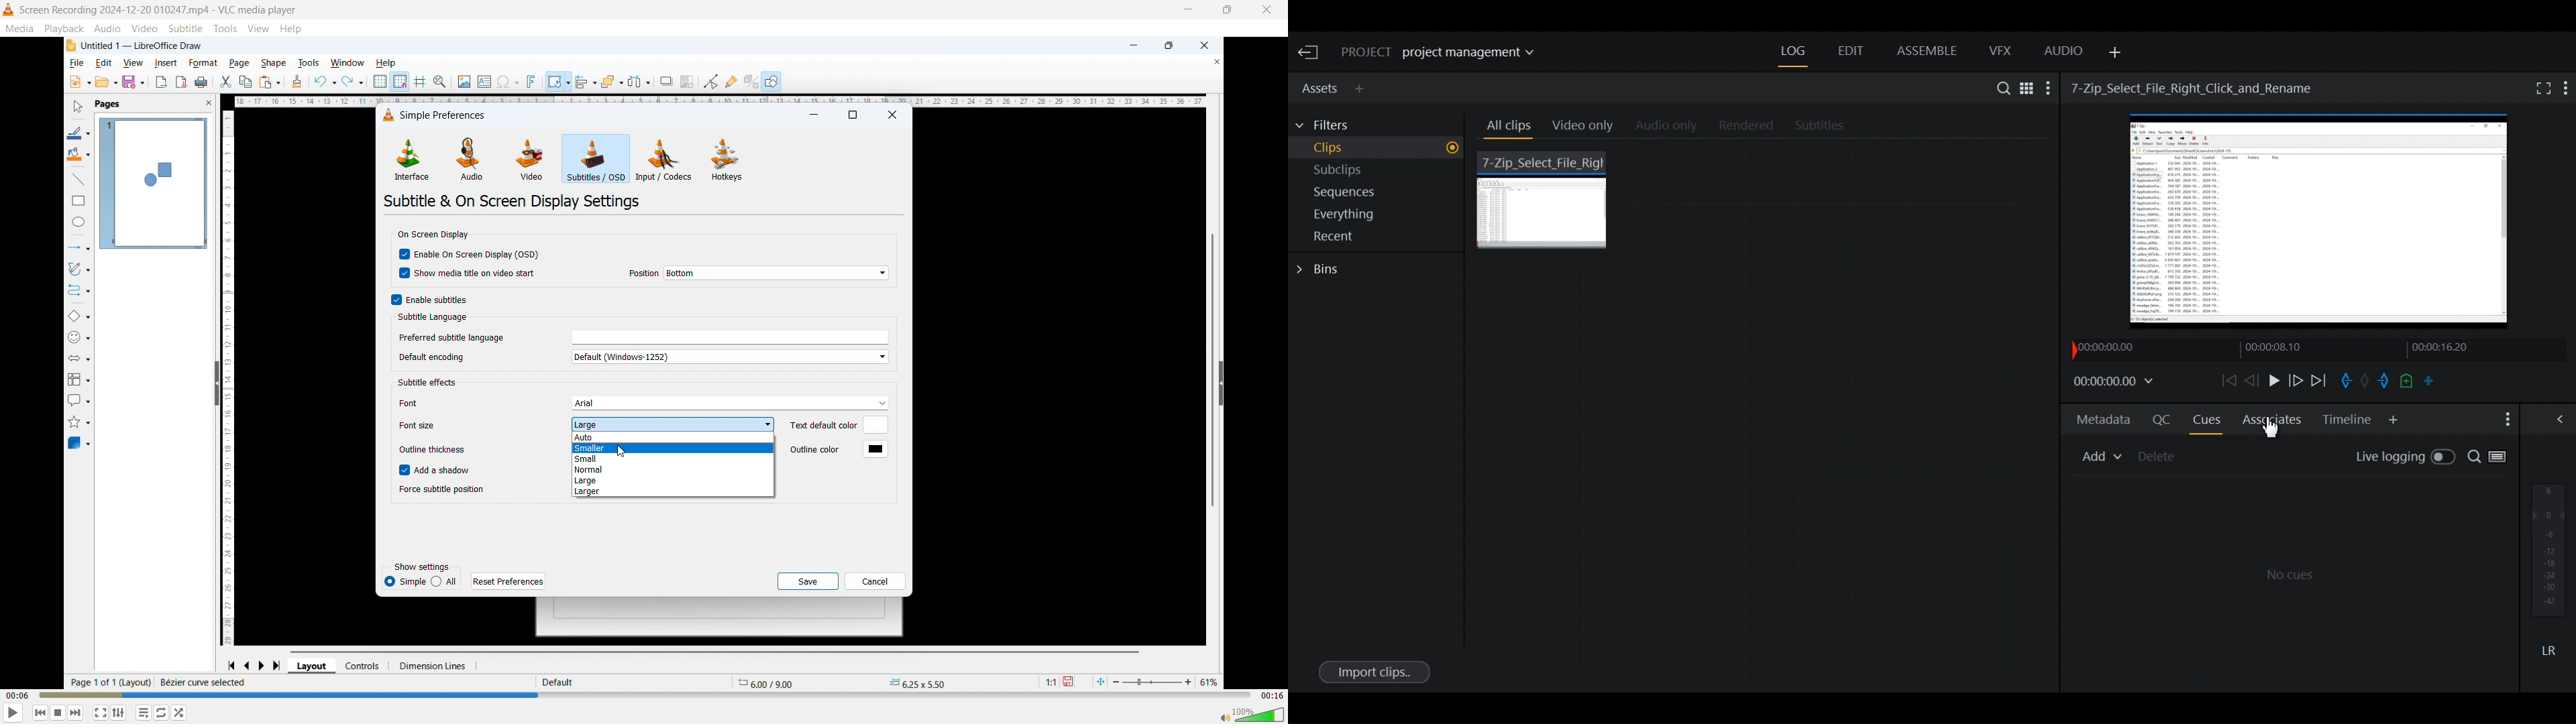 The image size is (2576, 728). I want to click on Nudge frame forward, so click(2297, 380).